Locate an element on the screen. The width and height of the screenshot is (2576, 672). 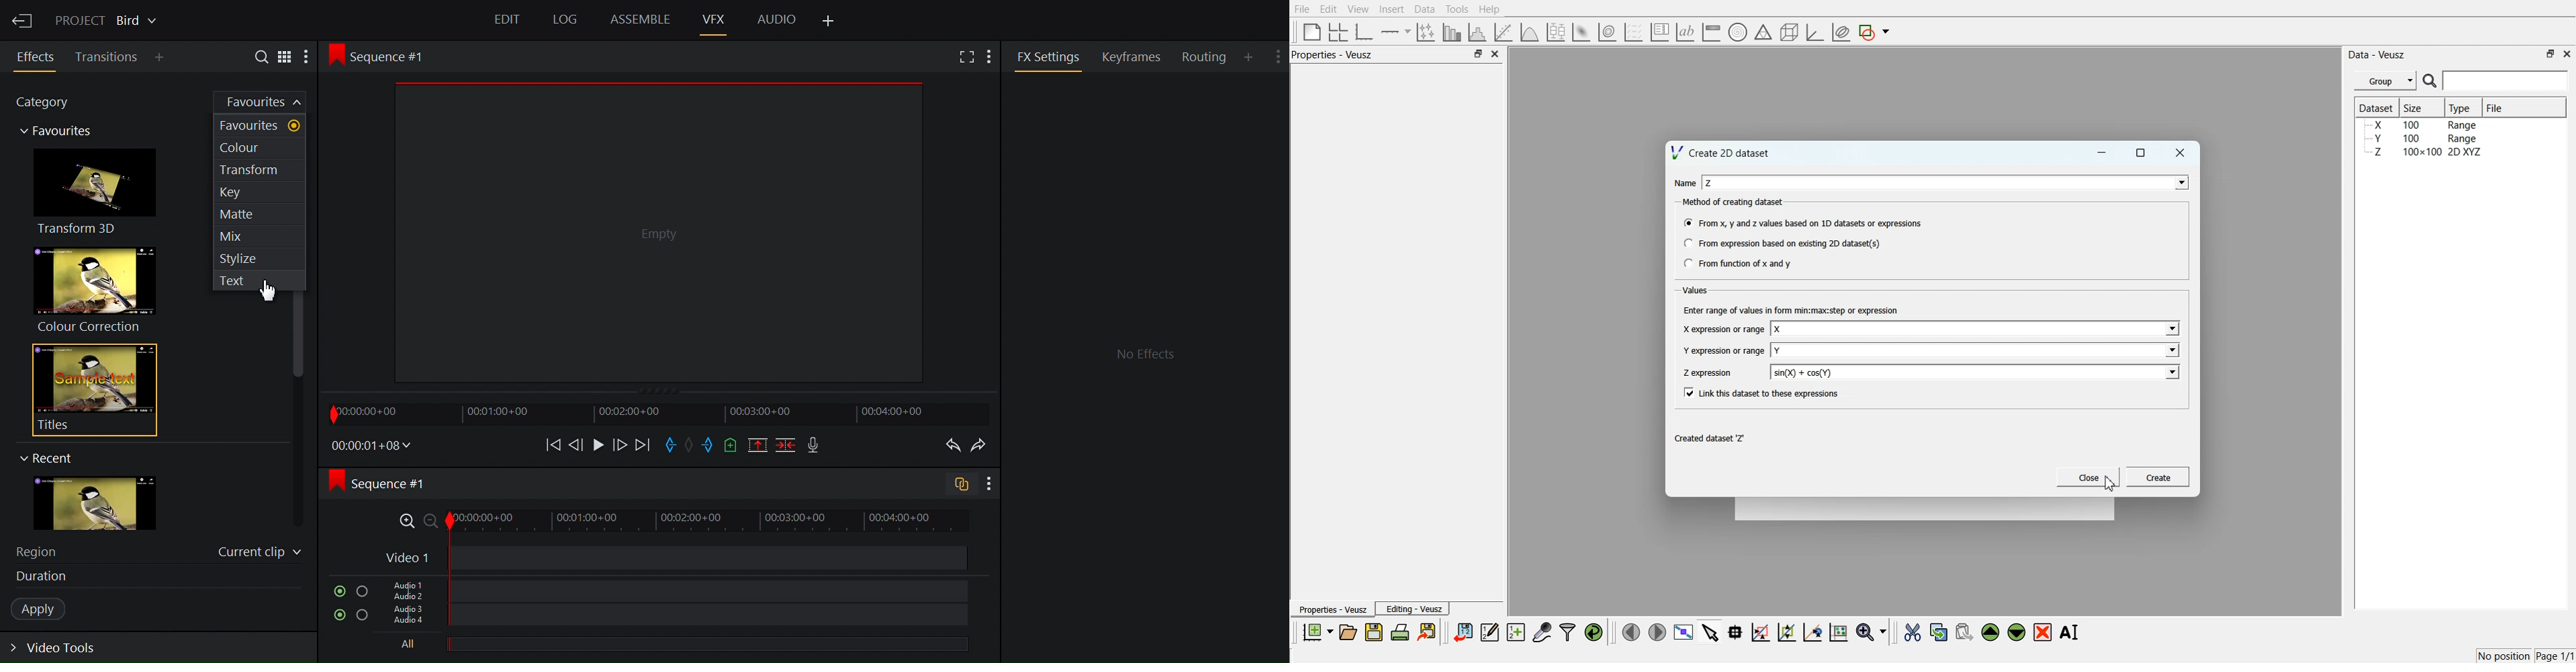
Drop down is located at coordinates (2171, 350).